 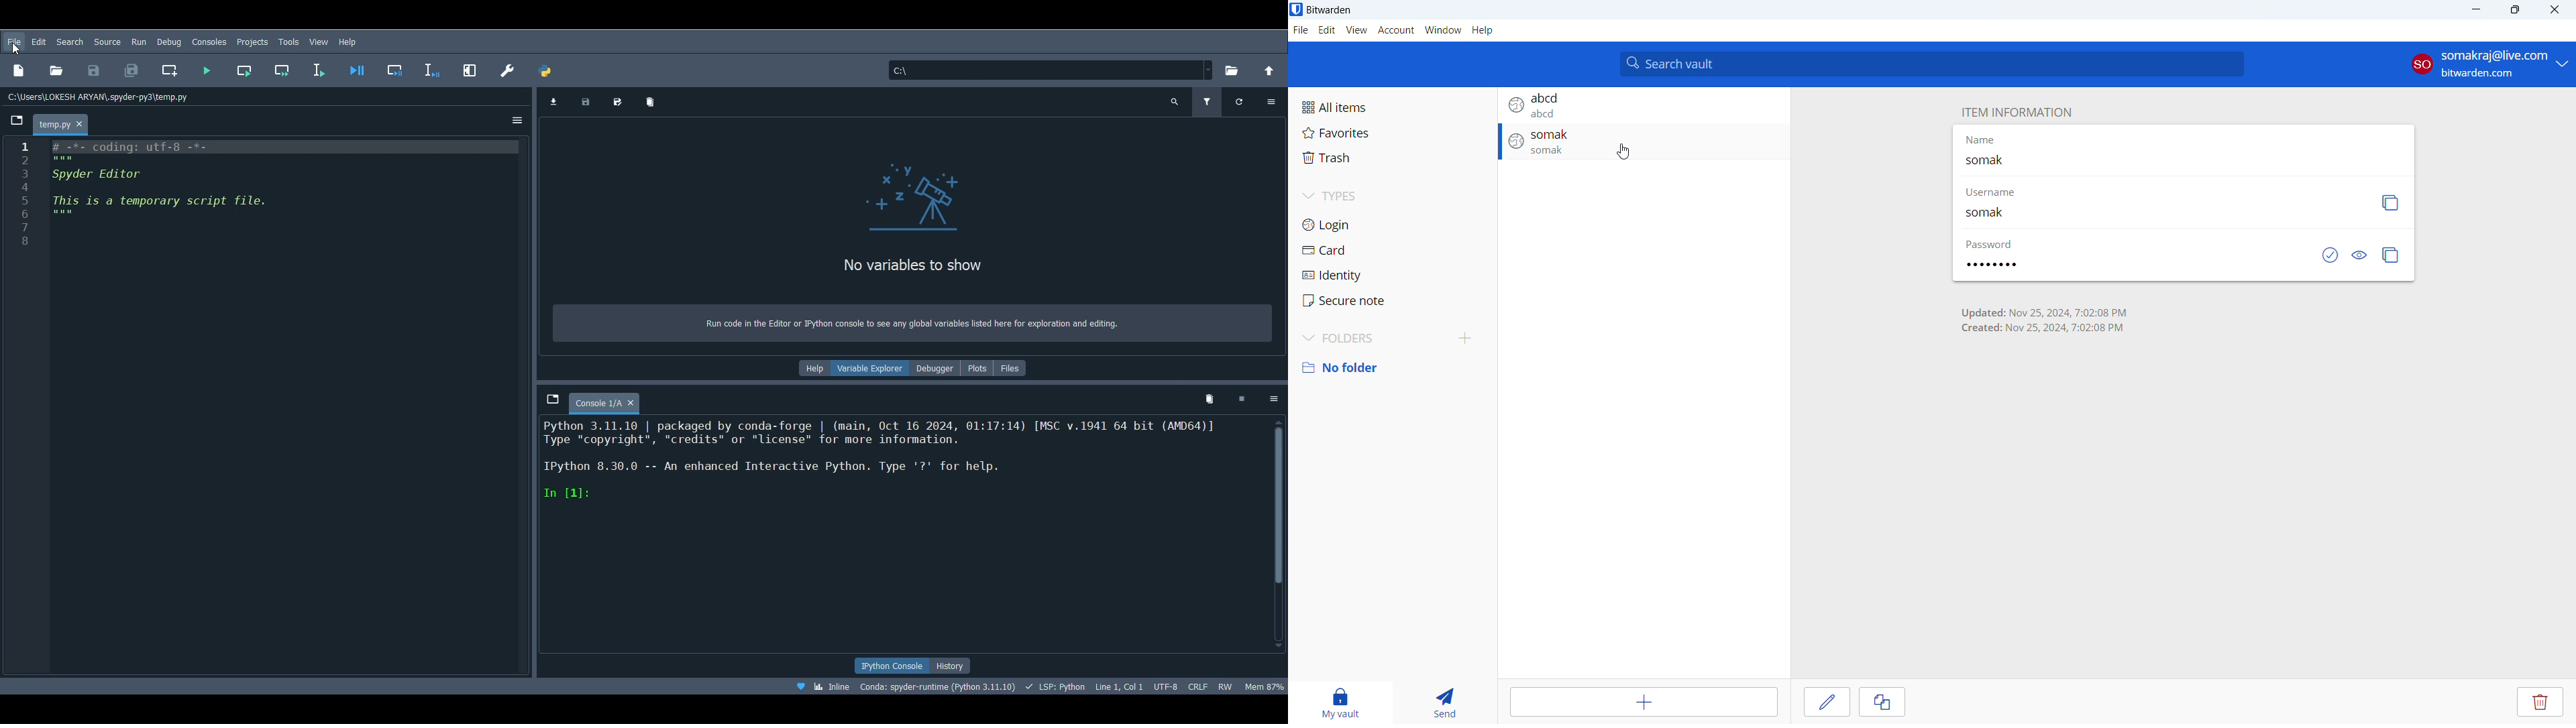 What do you see at coordinates (1392, 196) in the screenshot?
I see `types` at bounding box center [1392, 196].